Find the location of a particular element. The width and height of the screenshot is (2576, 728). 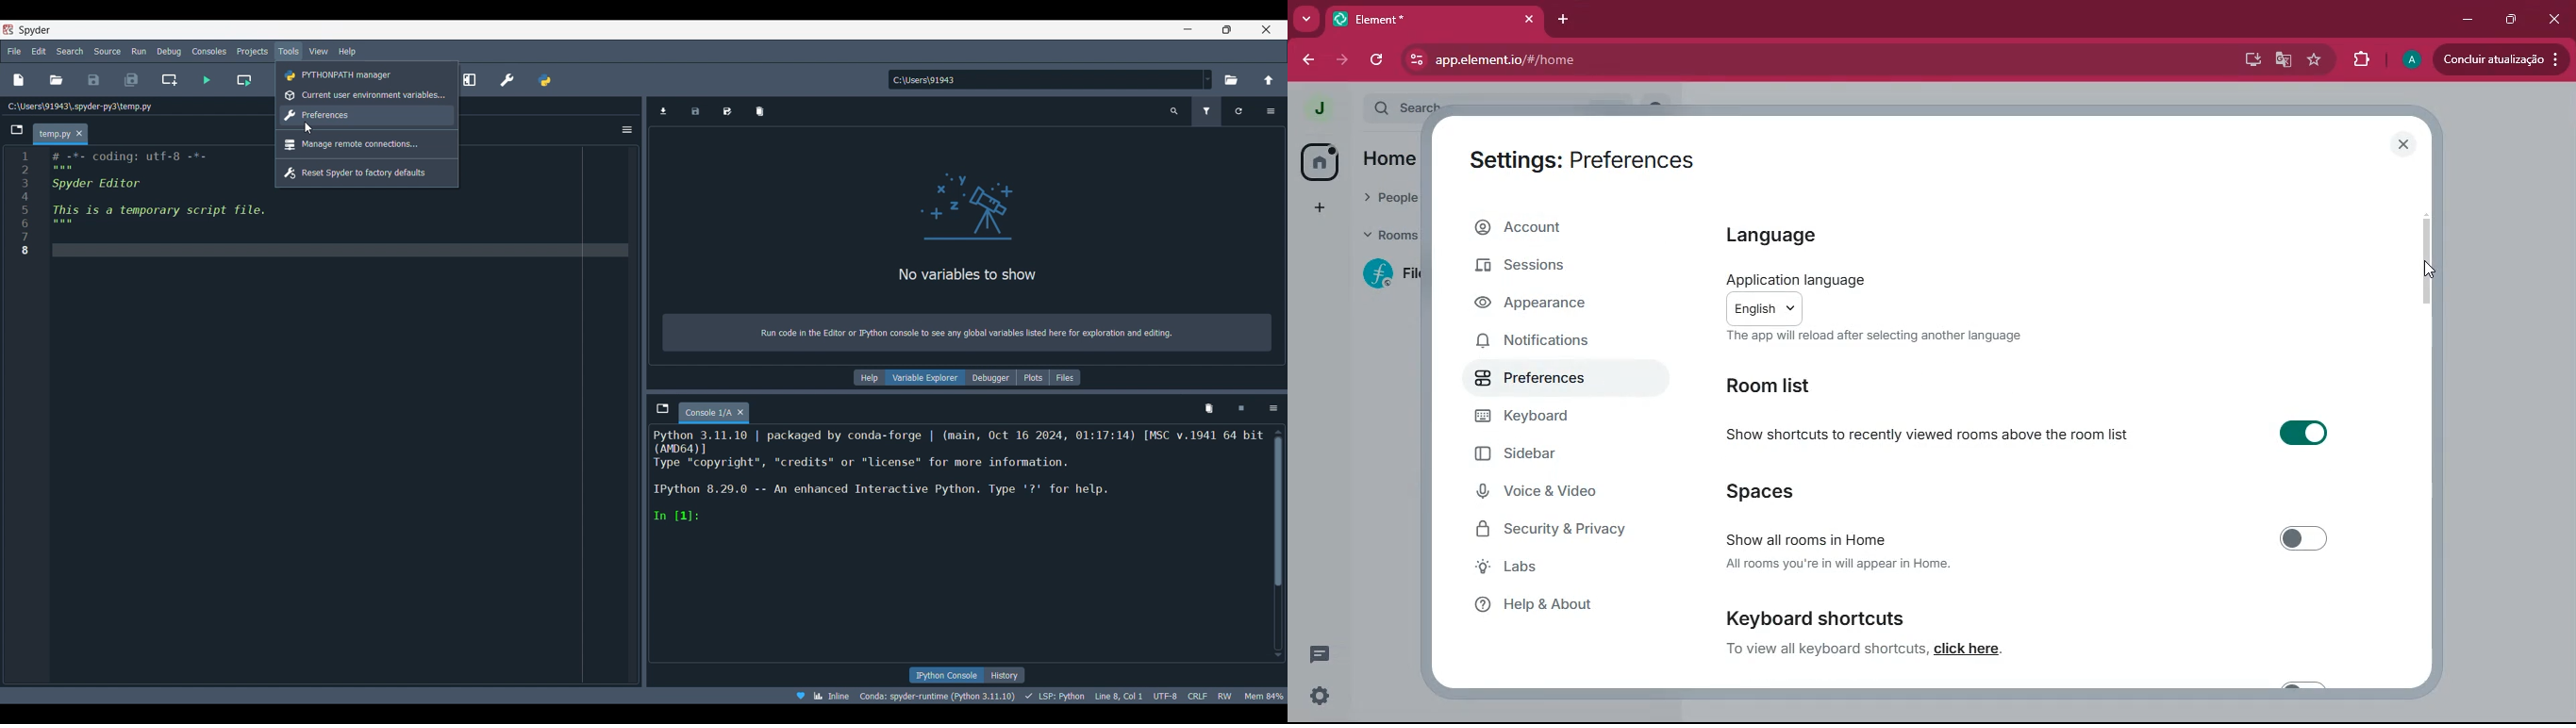

Software name is located at coordinates (35, 30).